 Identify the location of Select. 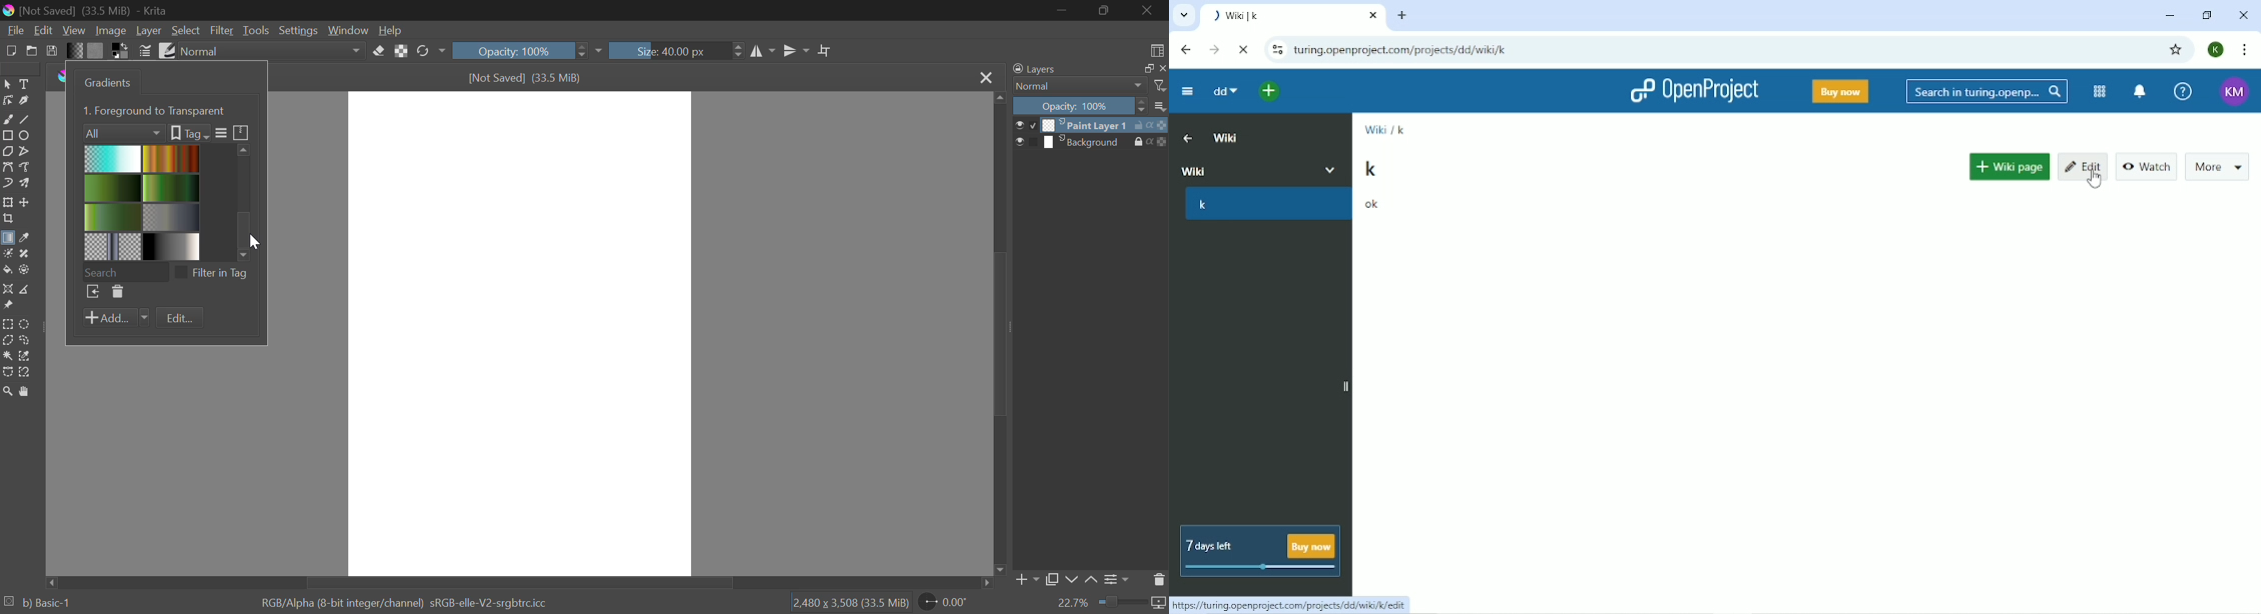
(7, 83).